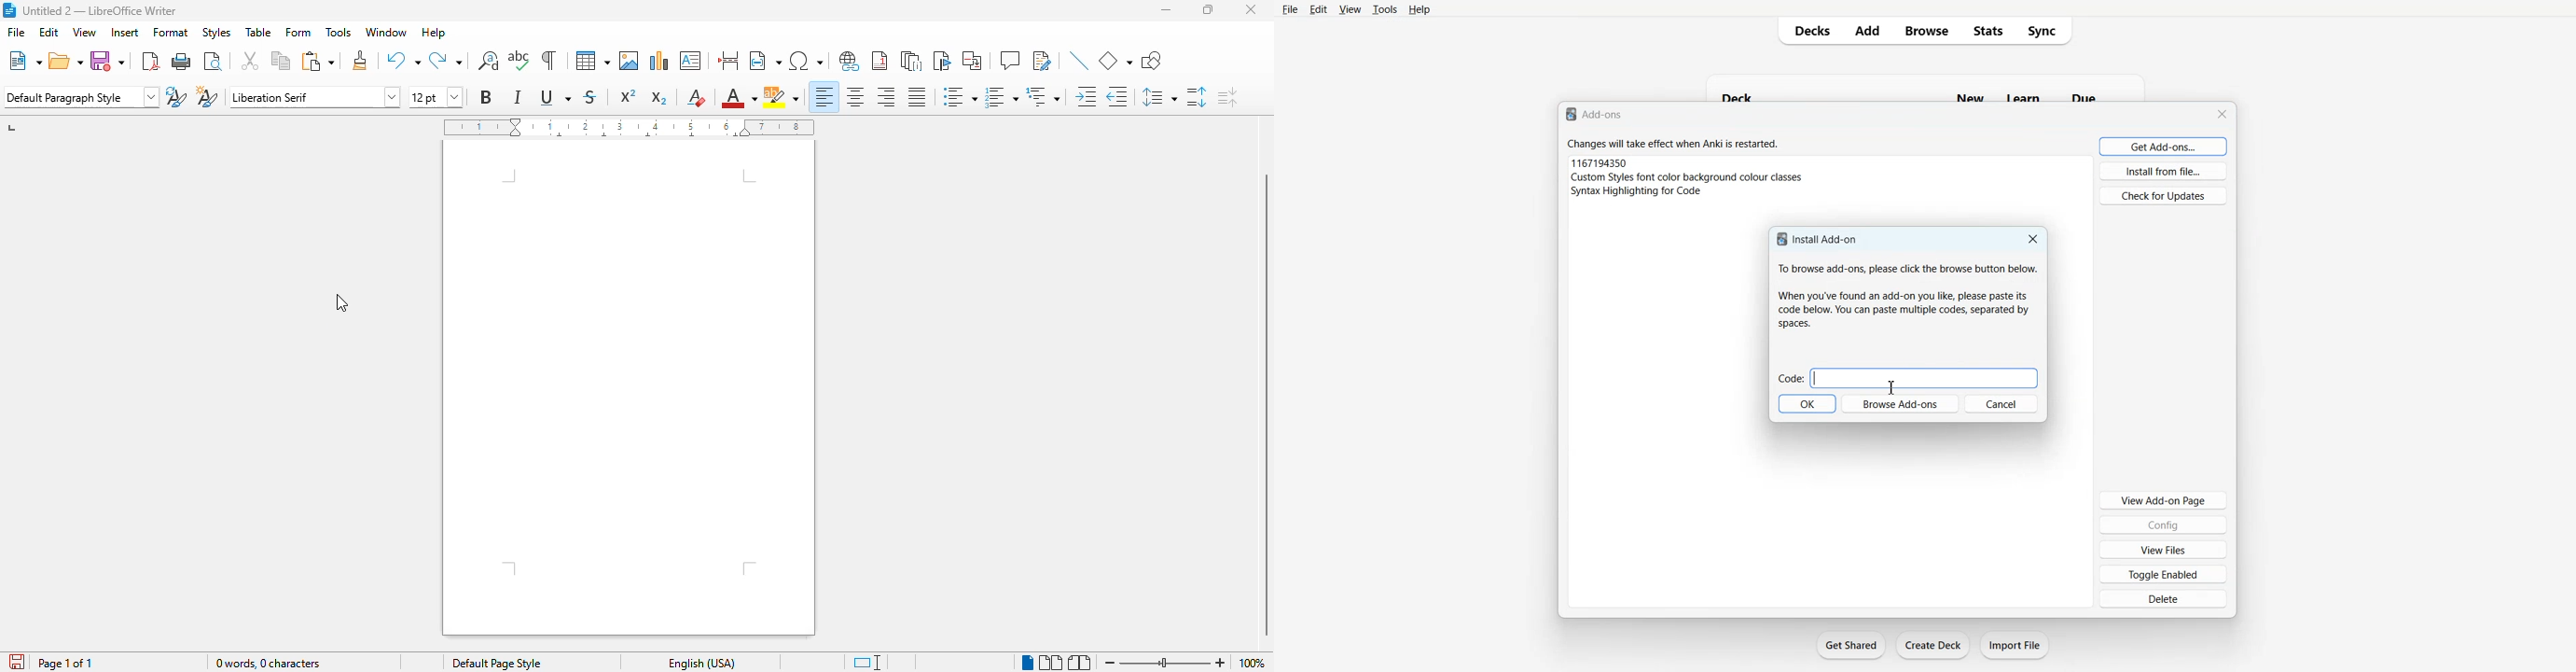  I want to click on insert comment, so click(1010, 60).